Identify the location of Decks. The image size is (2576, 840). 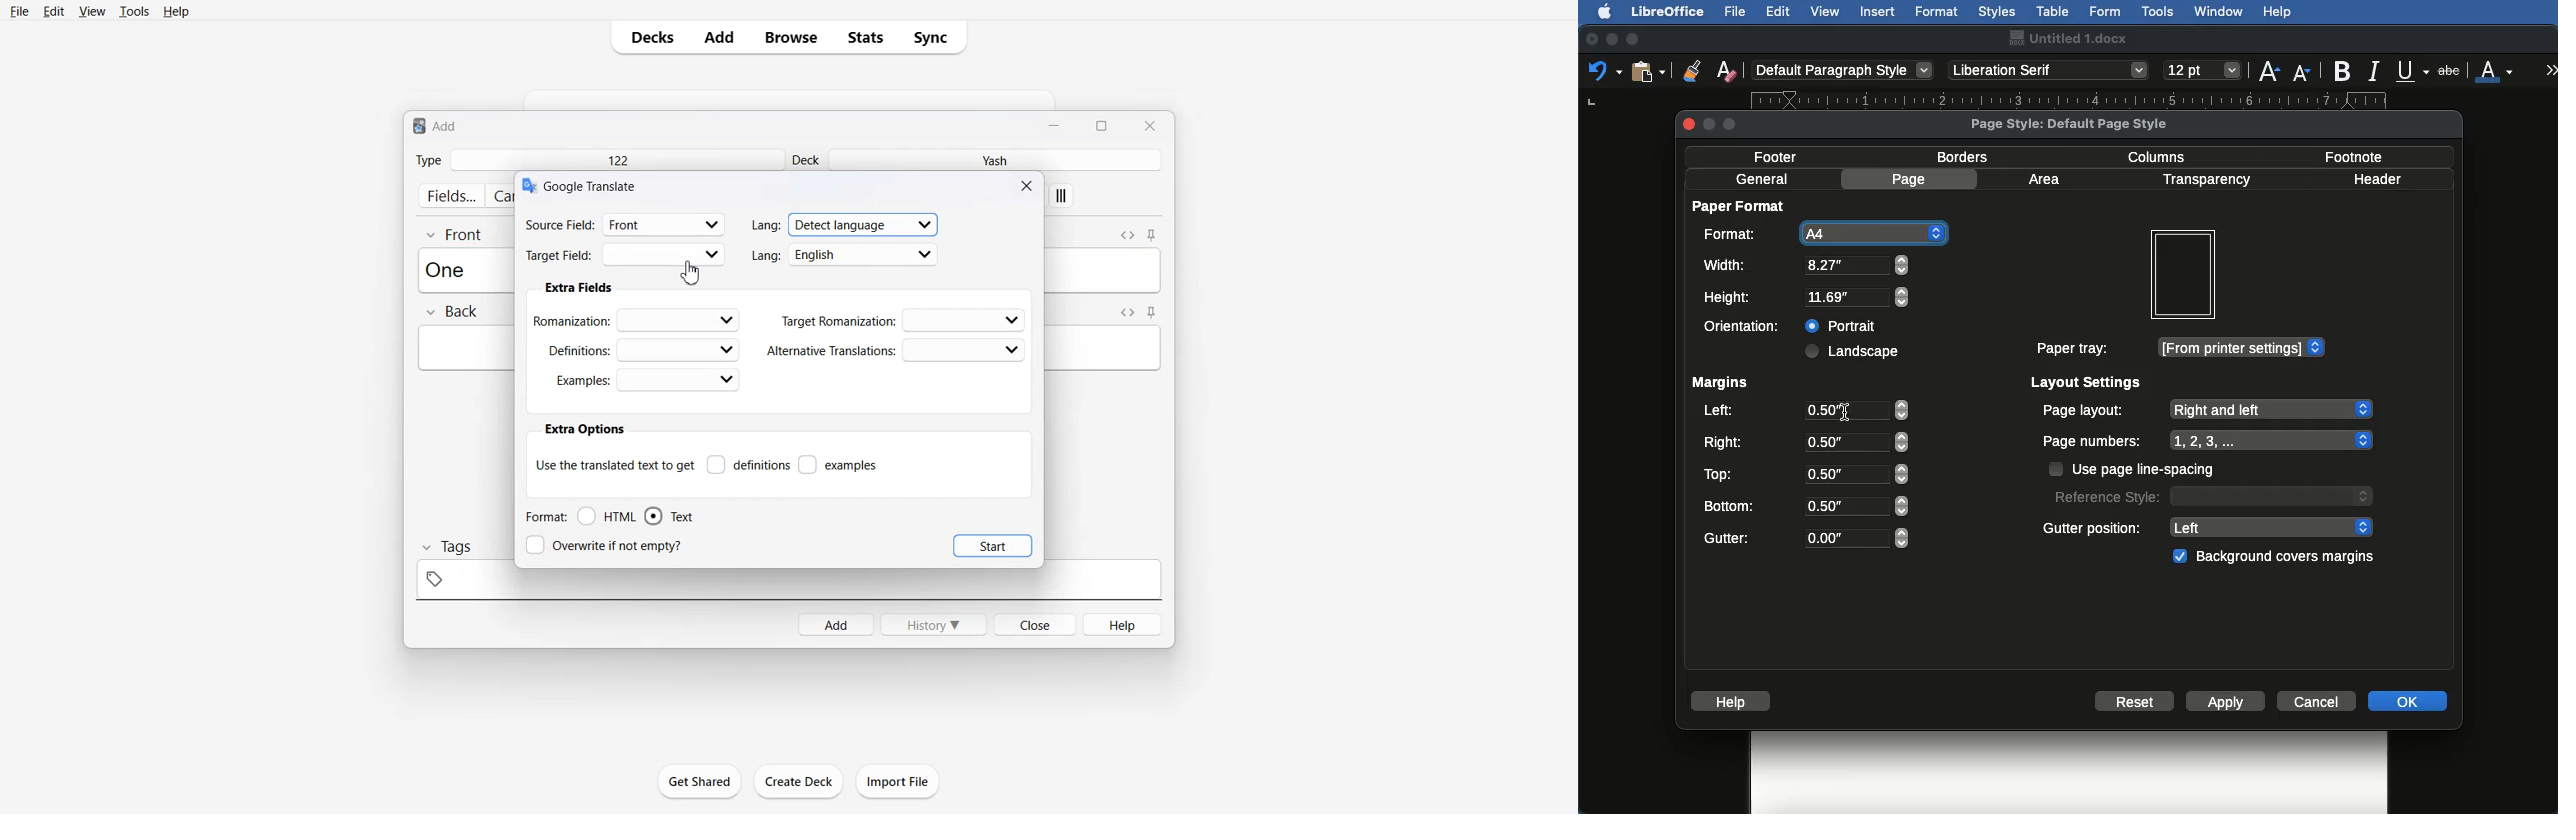
(647, 37).